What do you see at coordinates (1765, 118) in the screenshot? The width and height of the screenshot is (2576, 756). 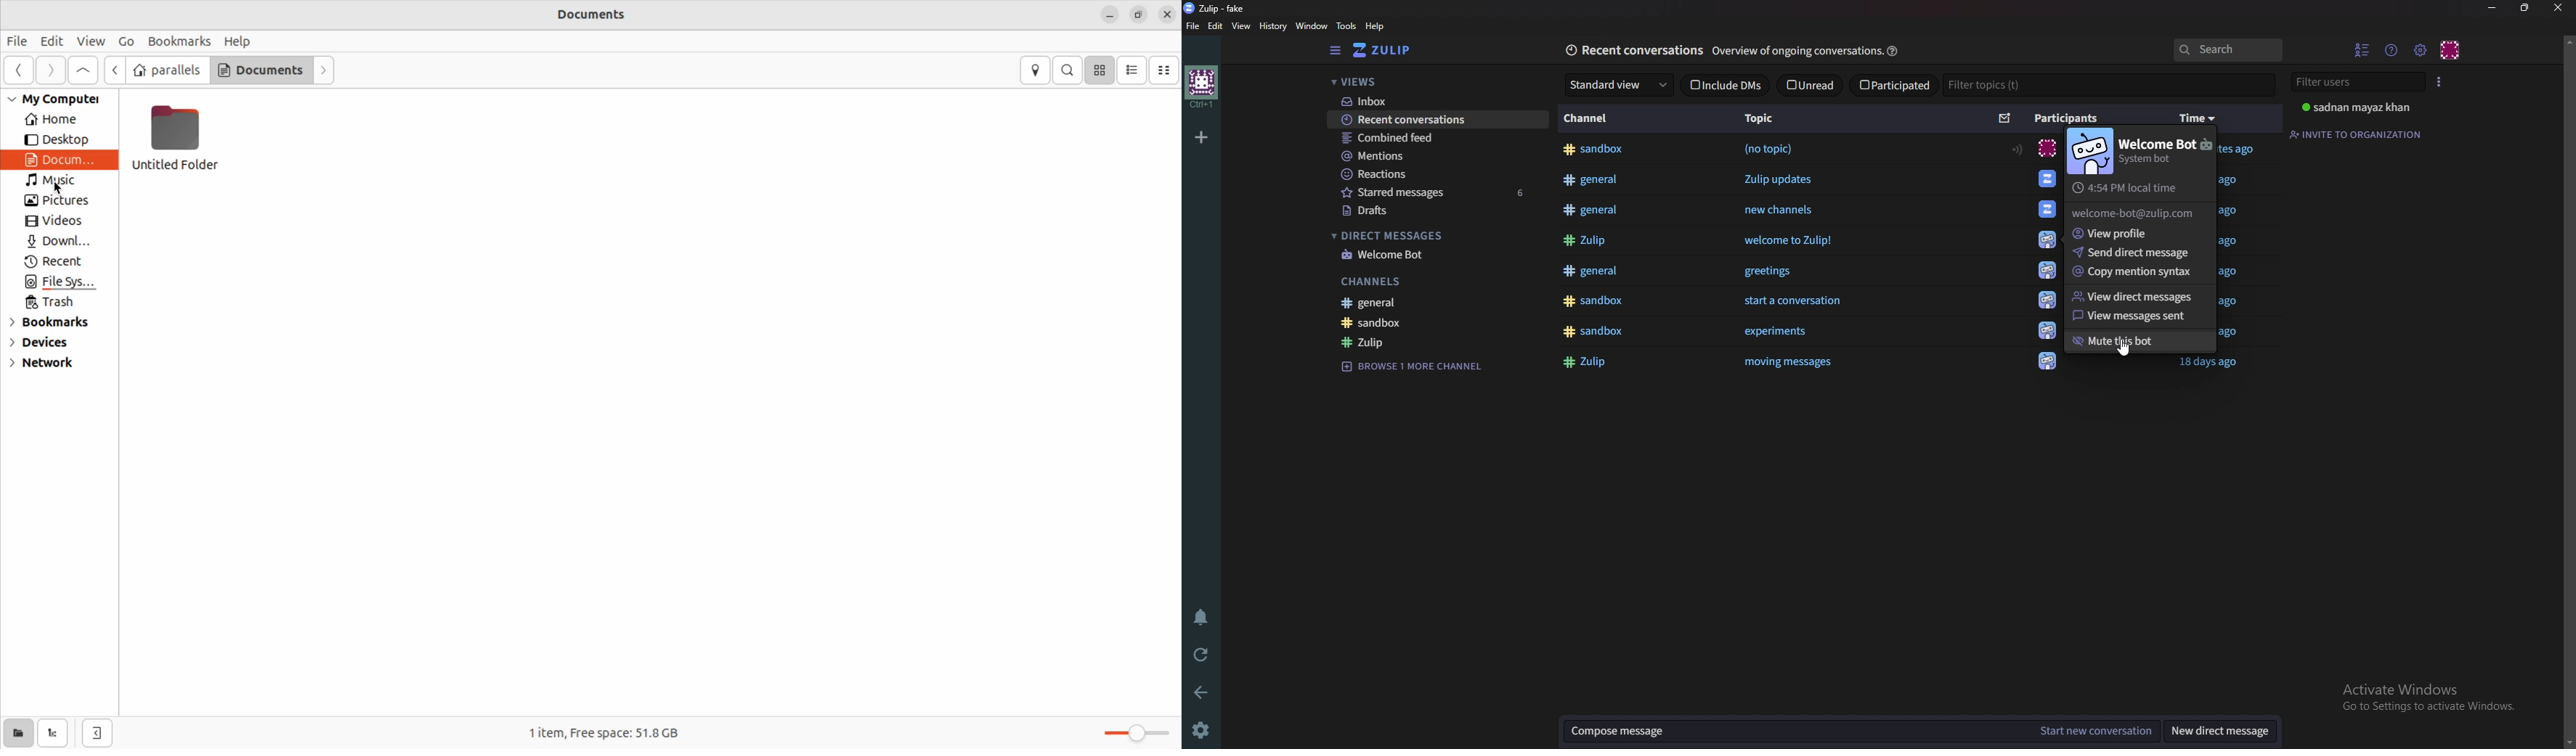 I see `Topic` at bounding box center [1765, 118].